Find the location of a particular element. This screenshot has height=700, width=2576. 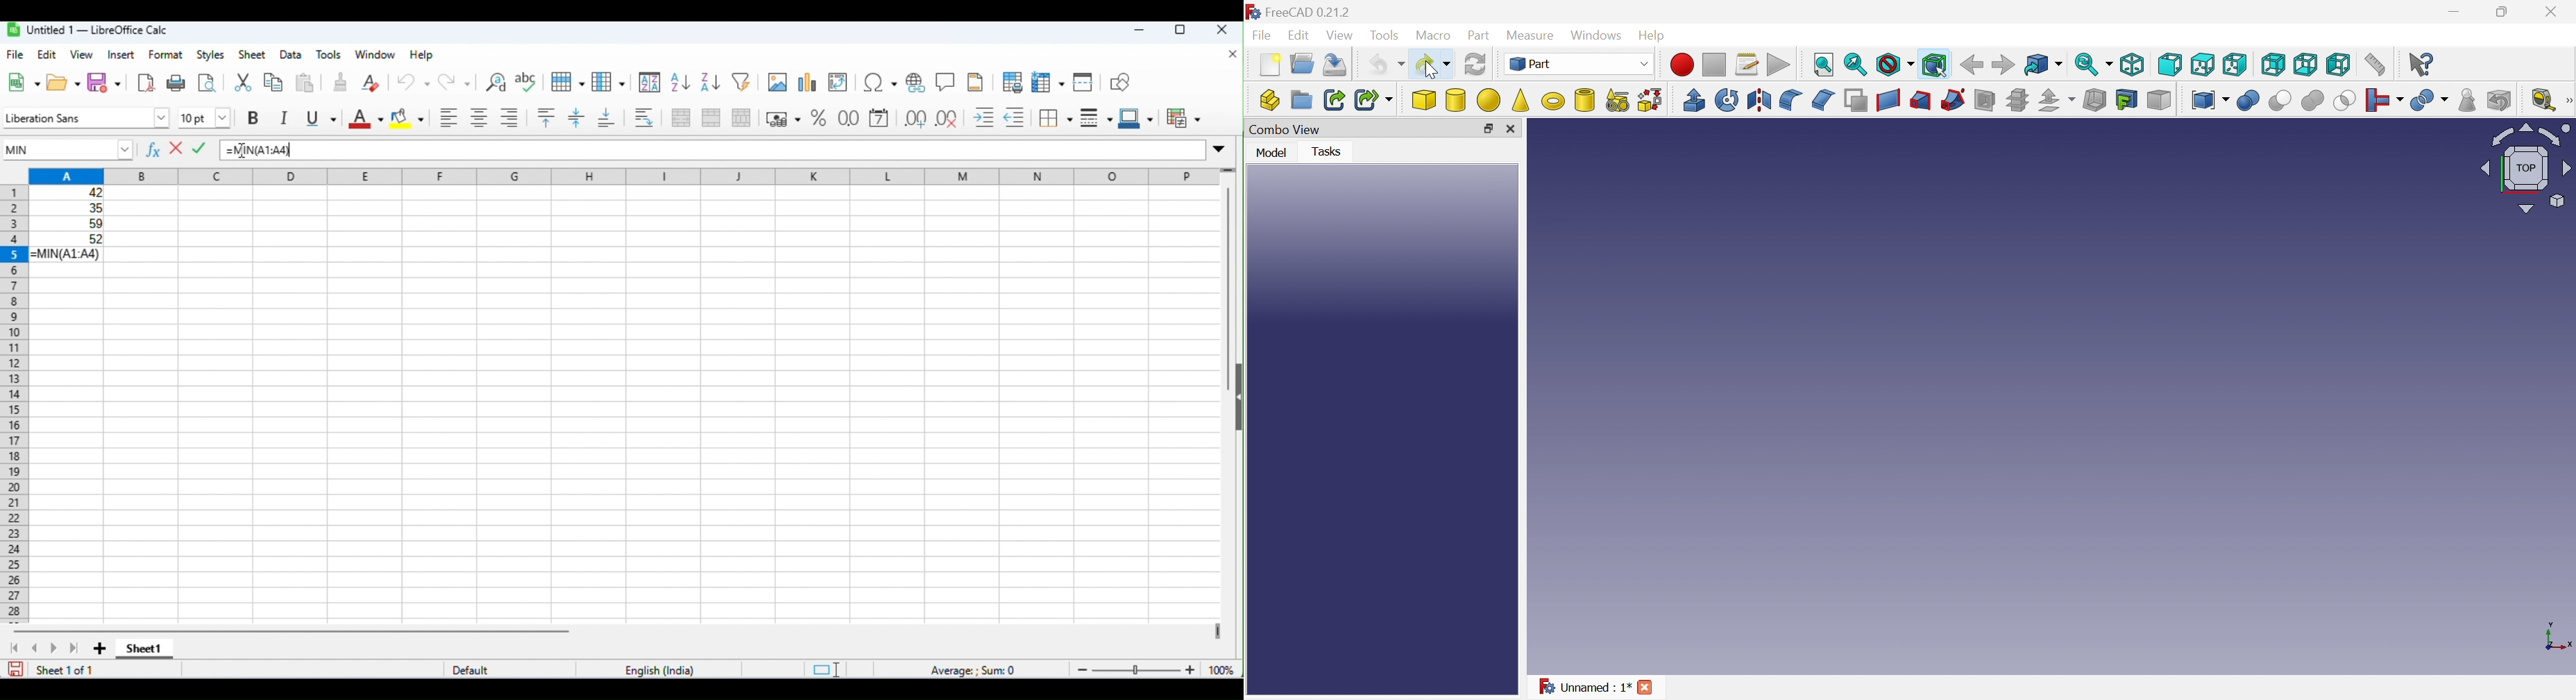

data is located at coordinates (291, 55).